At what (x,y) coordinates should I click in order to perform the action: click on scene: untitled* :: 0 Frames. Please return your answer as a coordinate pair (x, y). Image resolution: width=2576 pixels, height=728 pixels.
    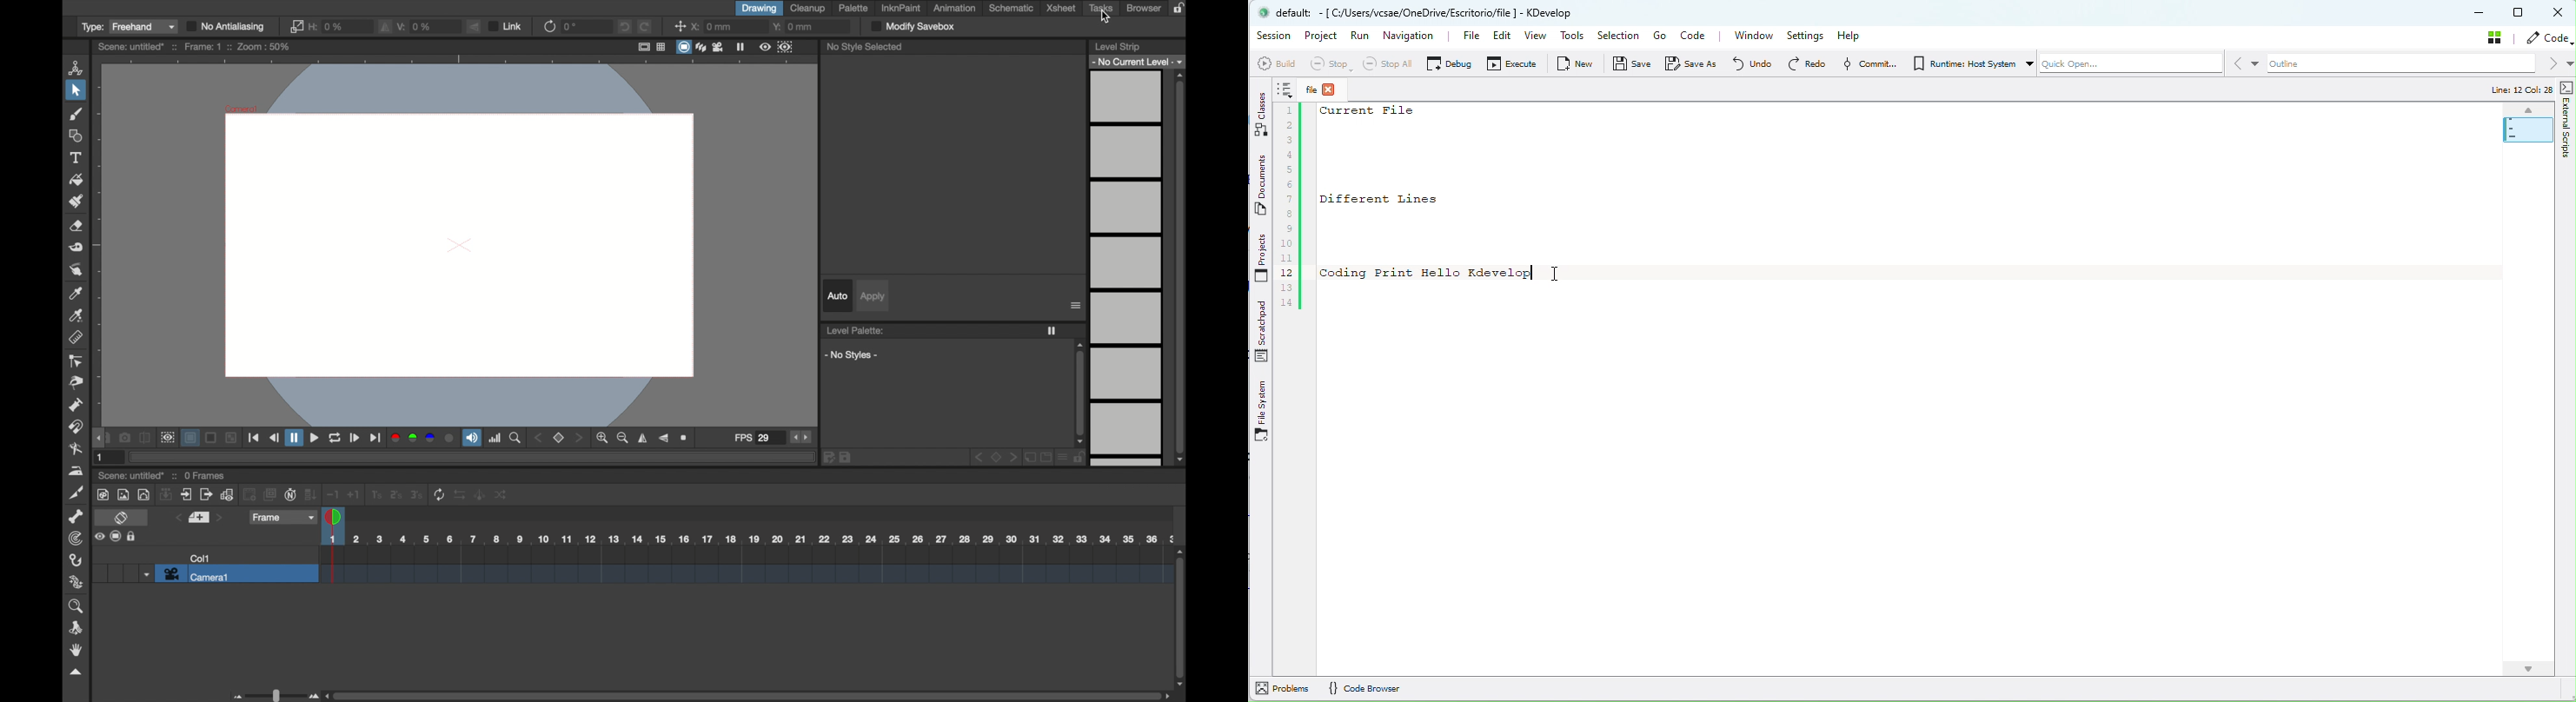
    Looking at the image, I should click on (163, 476).